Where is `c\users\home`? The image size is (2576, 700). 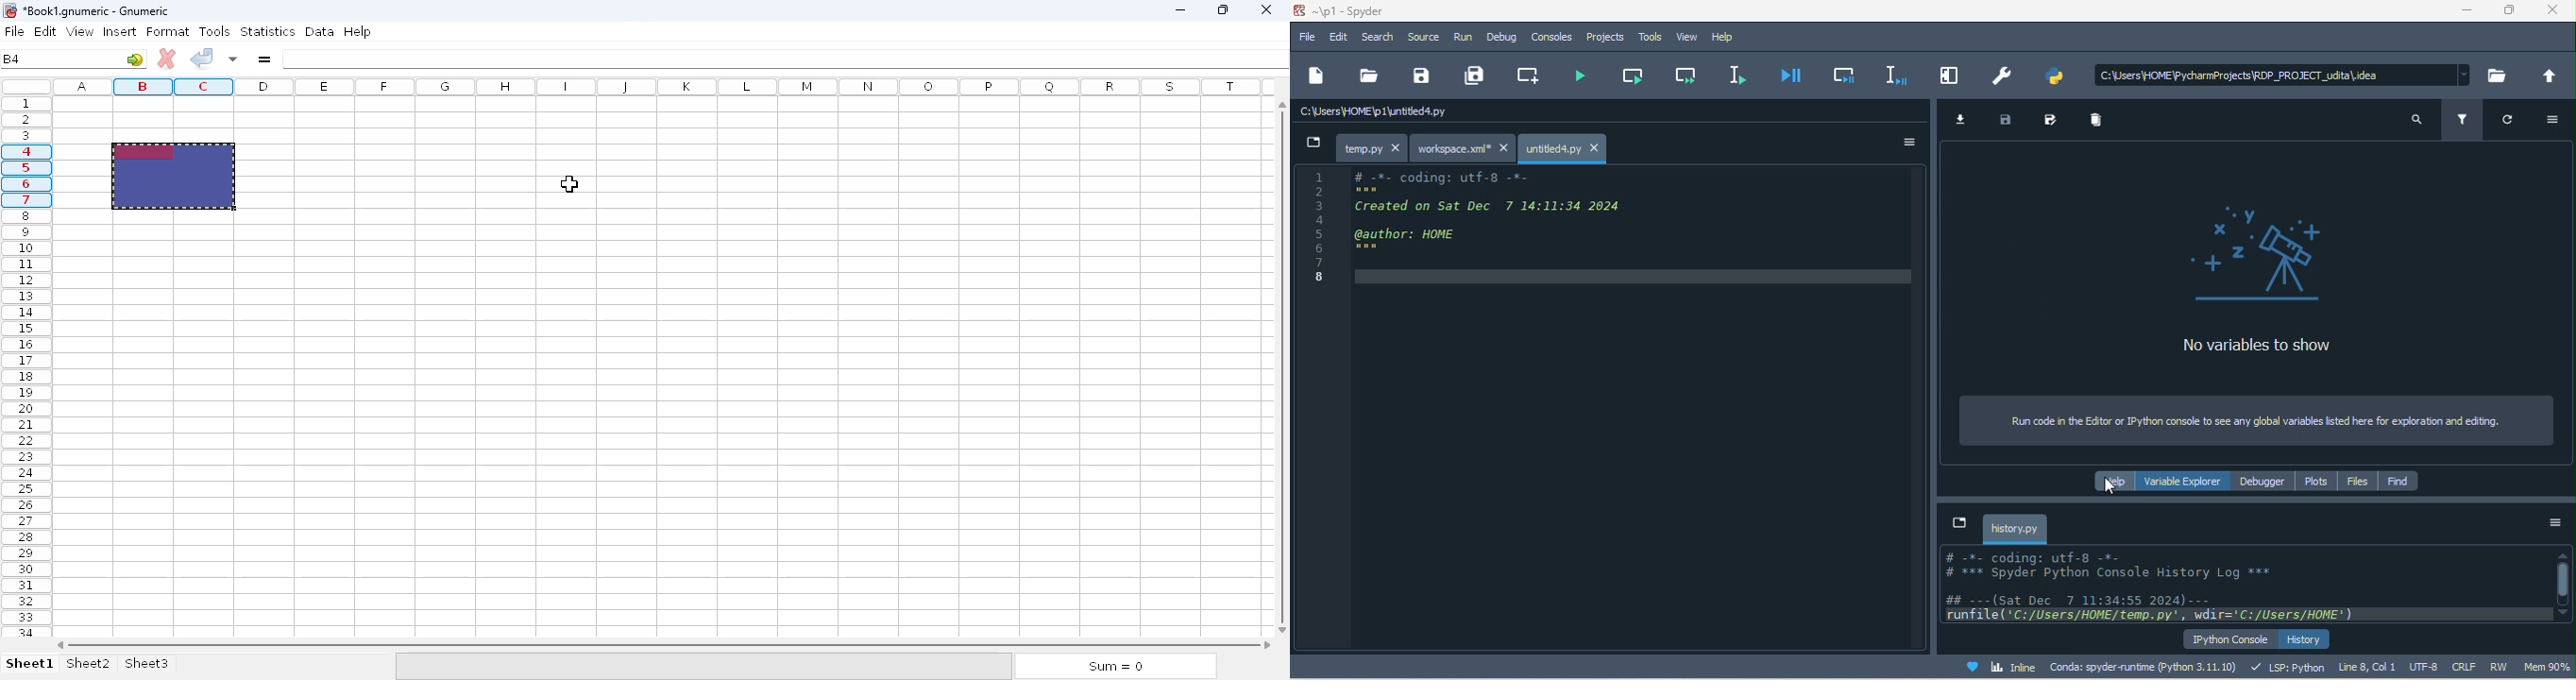 c\users\home is located at coordinates (2283, 72).